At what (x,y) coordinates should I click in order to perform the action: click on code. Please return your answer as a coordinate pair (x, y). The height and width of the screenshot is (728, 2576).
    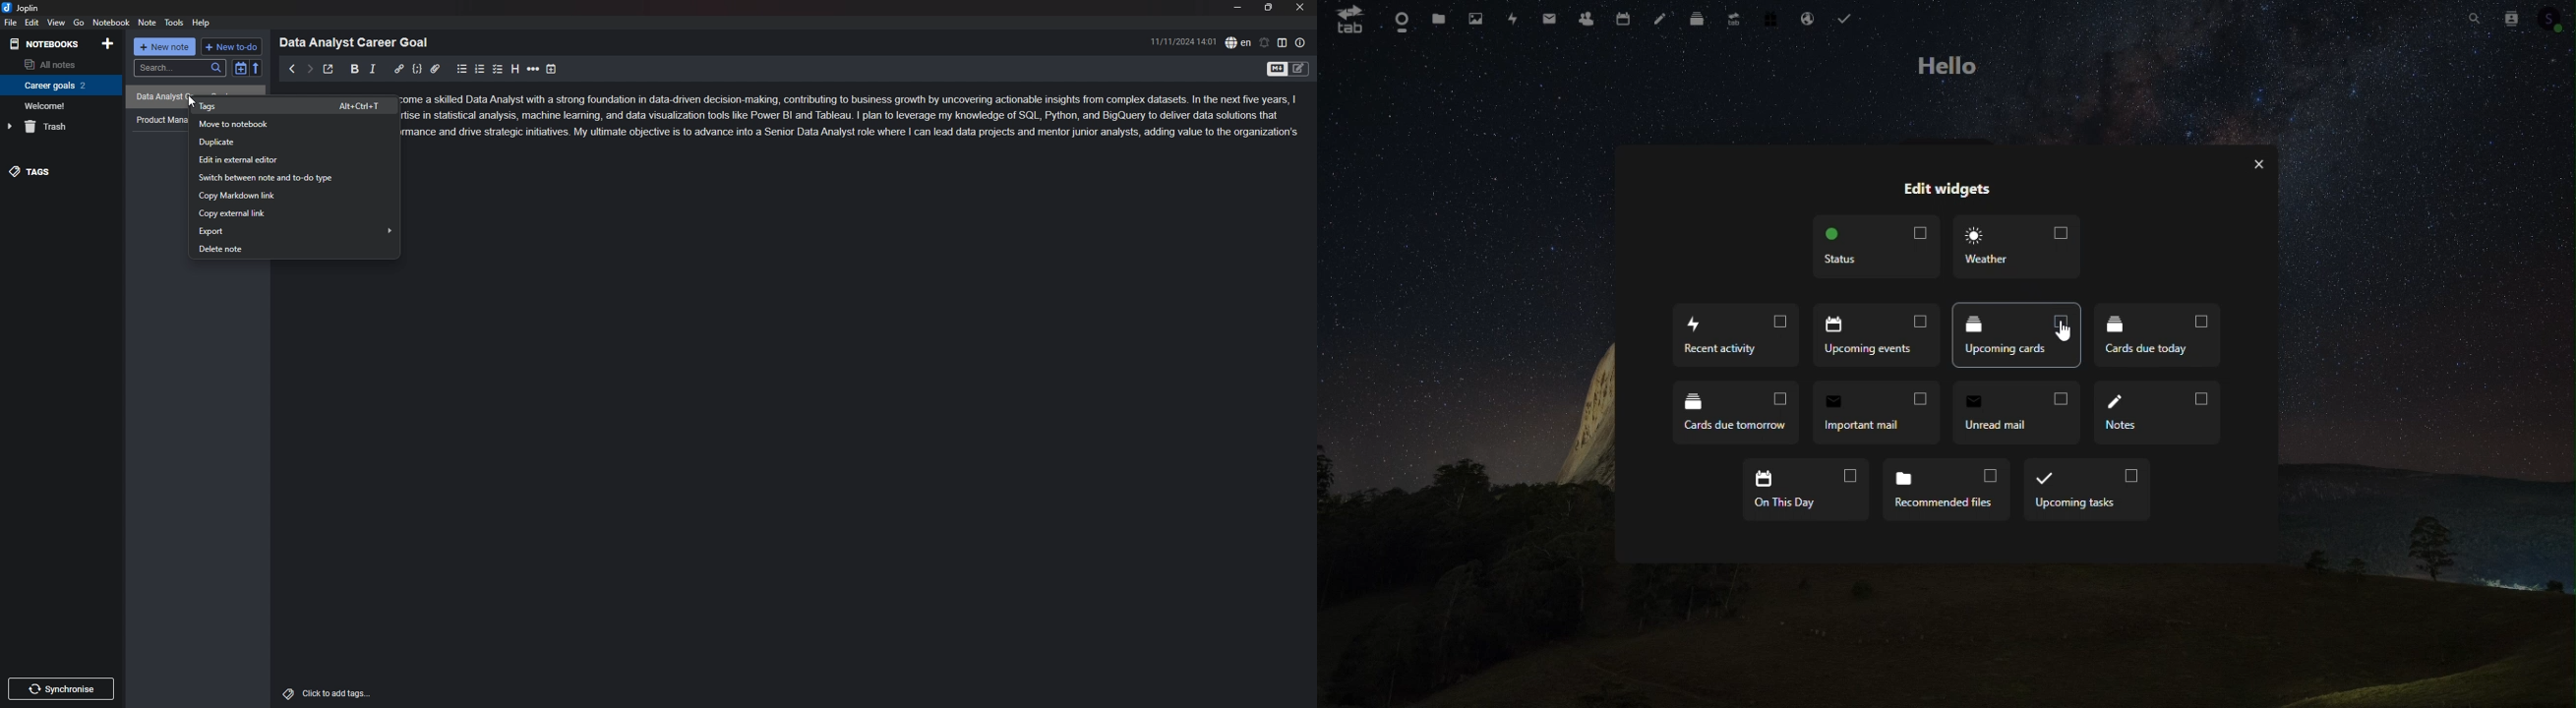
    Looking at the image, I should click on (417, 69).